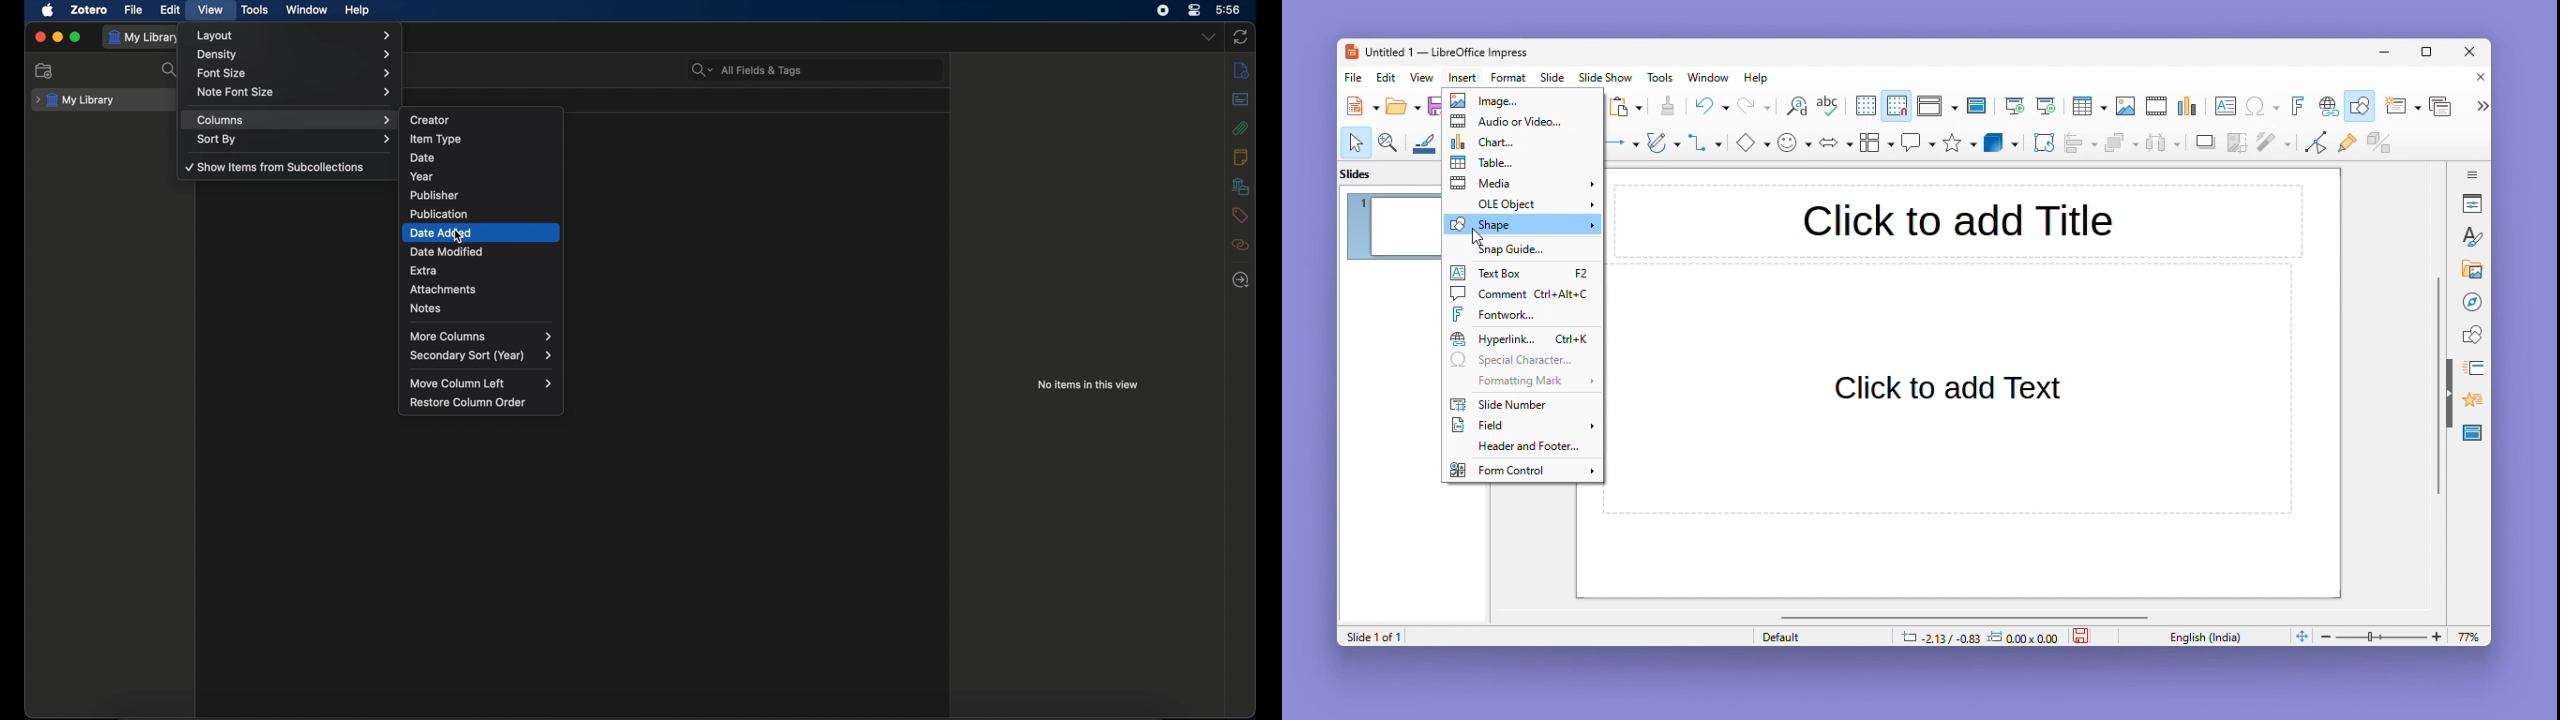 The image size is (2576, 728). I want to click on Last slide, so click(2046, 106).